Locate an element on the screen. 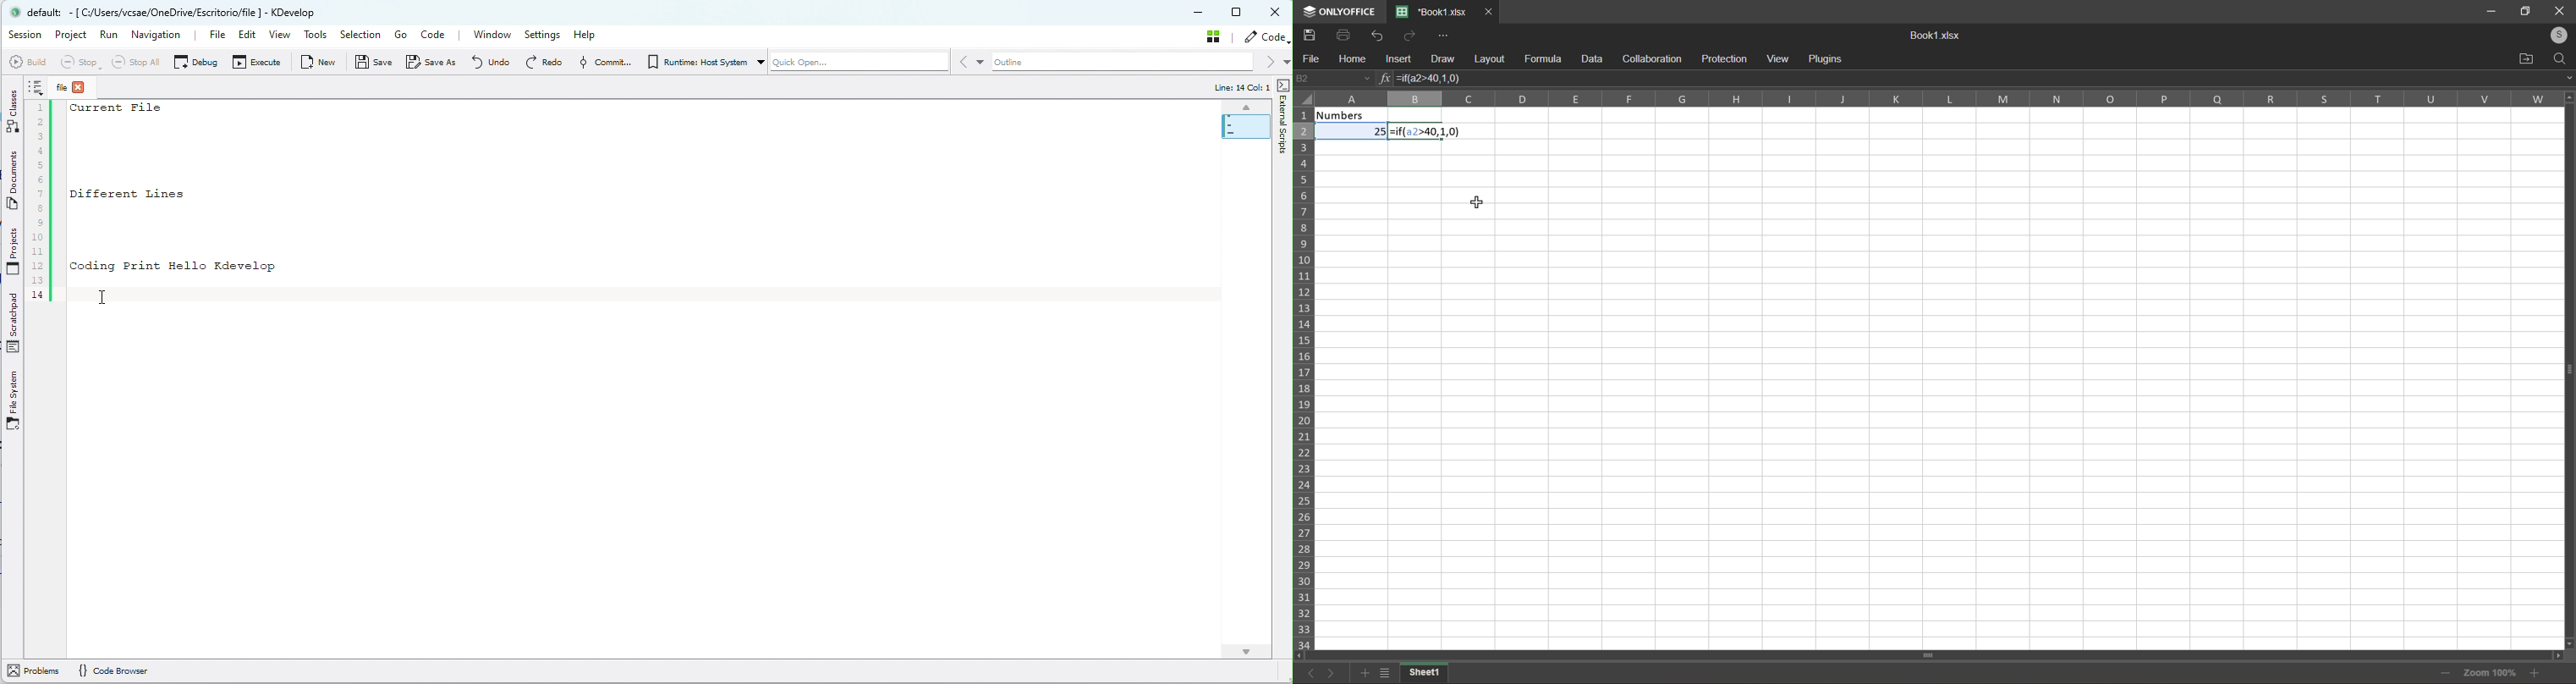 This screenshot has height=700, width=2576. save is located at coordinates (1308, 34).